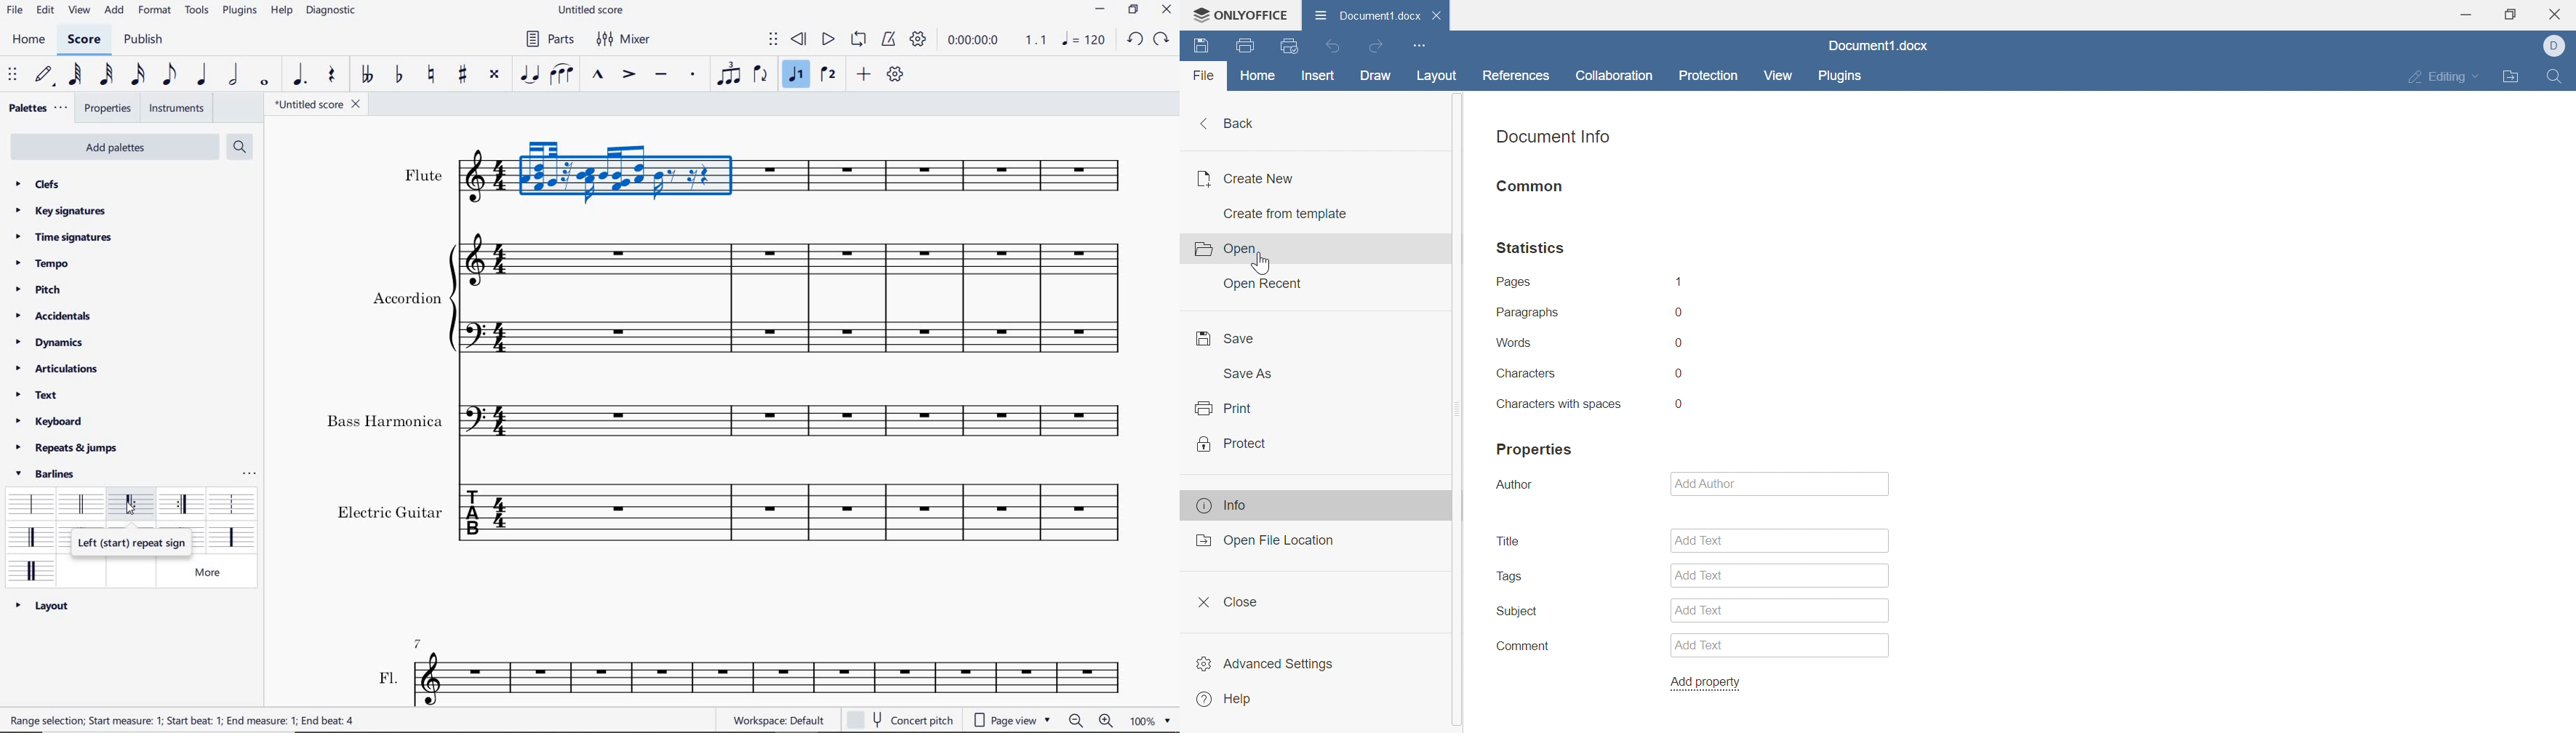  I want to click on cursor, so click(132, 508).